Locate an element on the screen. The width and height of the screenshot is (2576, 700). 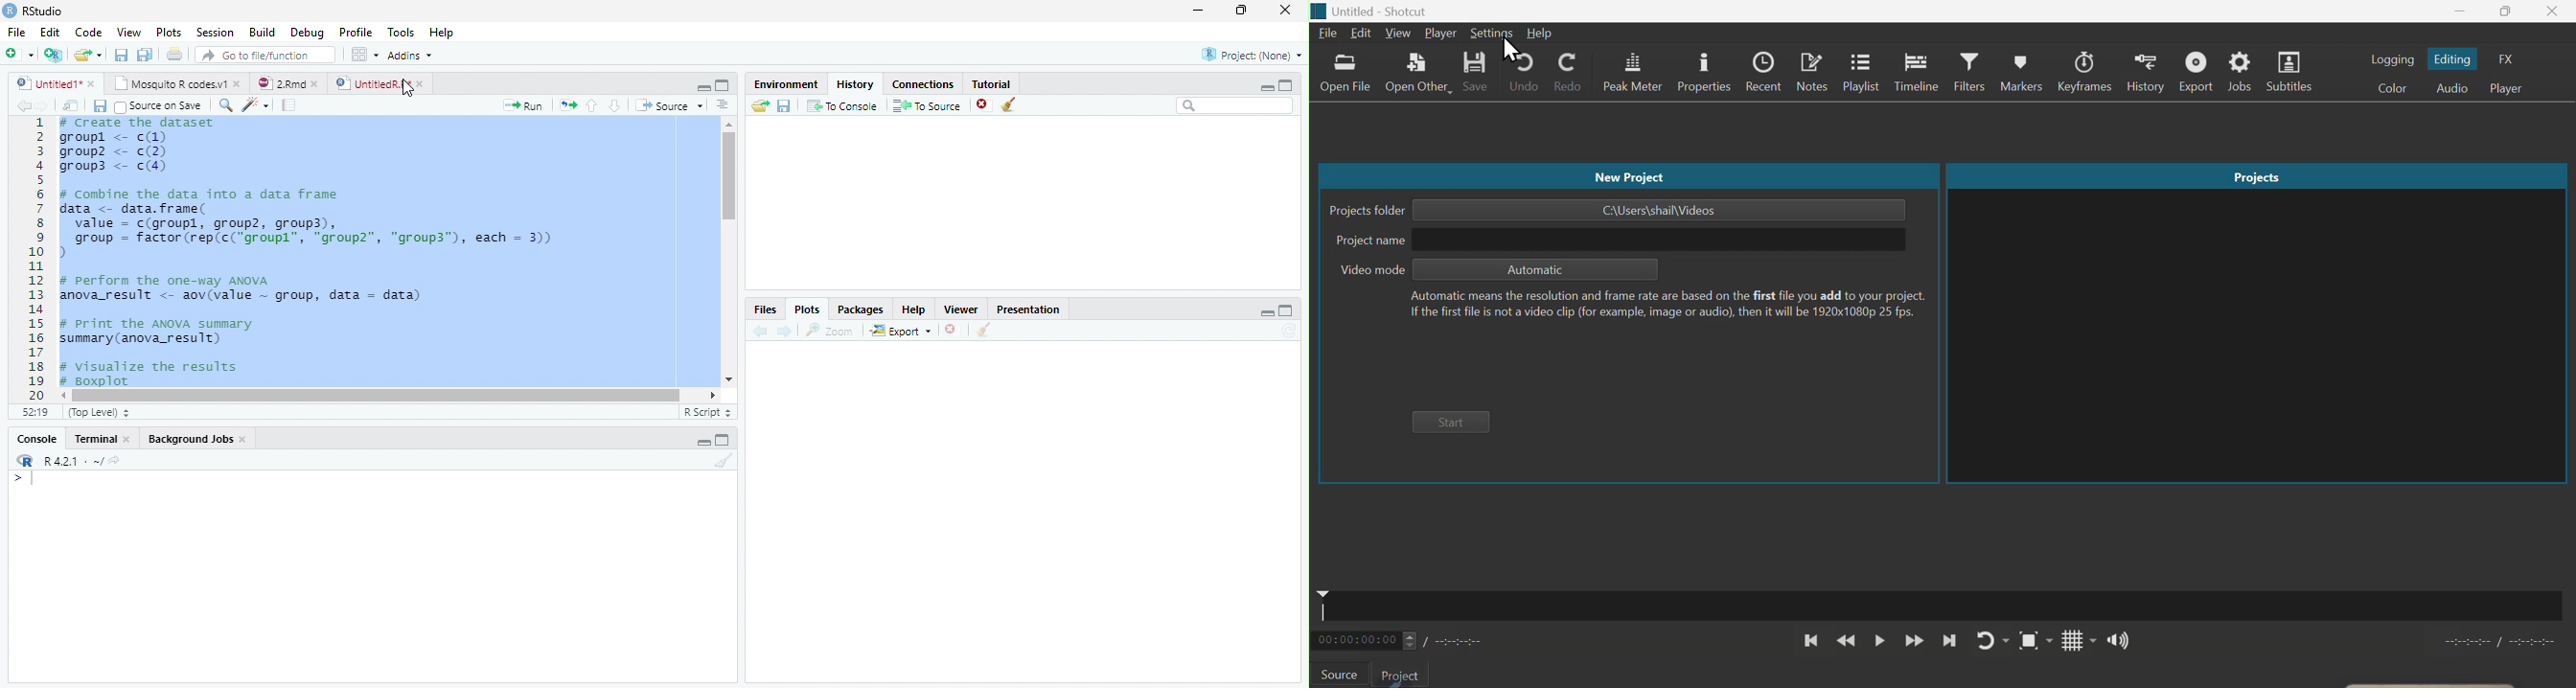
Clear console is located at coordinates (727, 463).